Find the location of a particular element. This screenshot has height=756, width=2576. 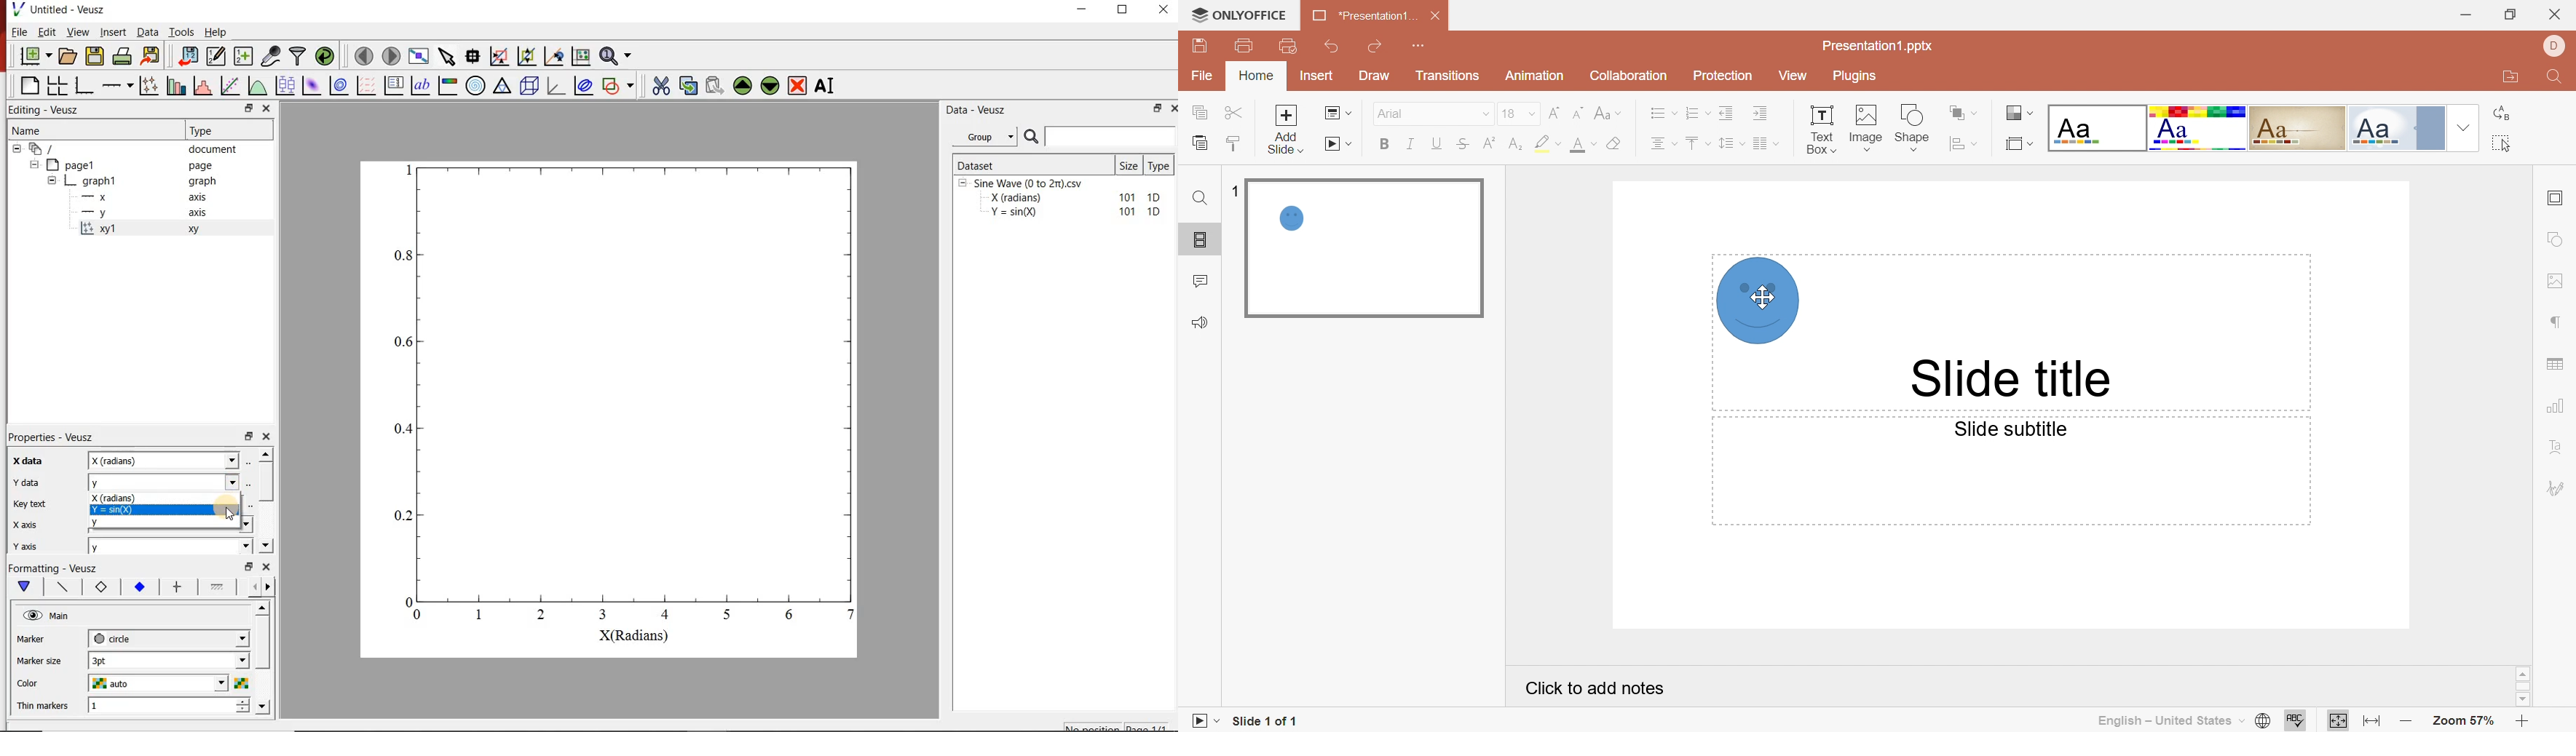

Add slide is located at coordinates (1286, 115).